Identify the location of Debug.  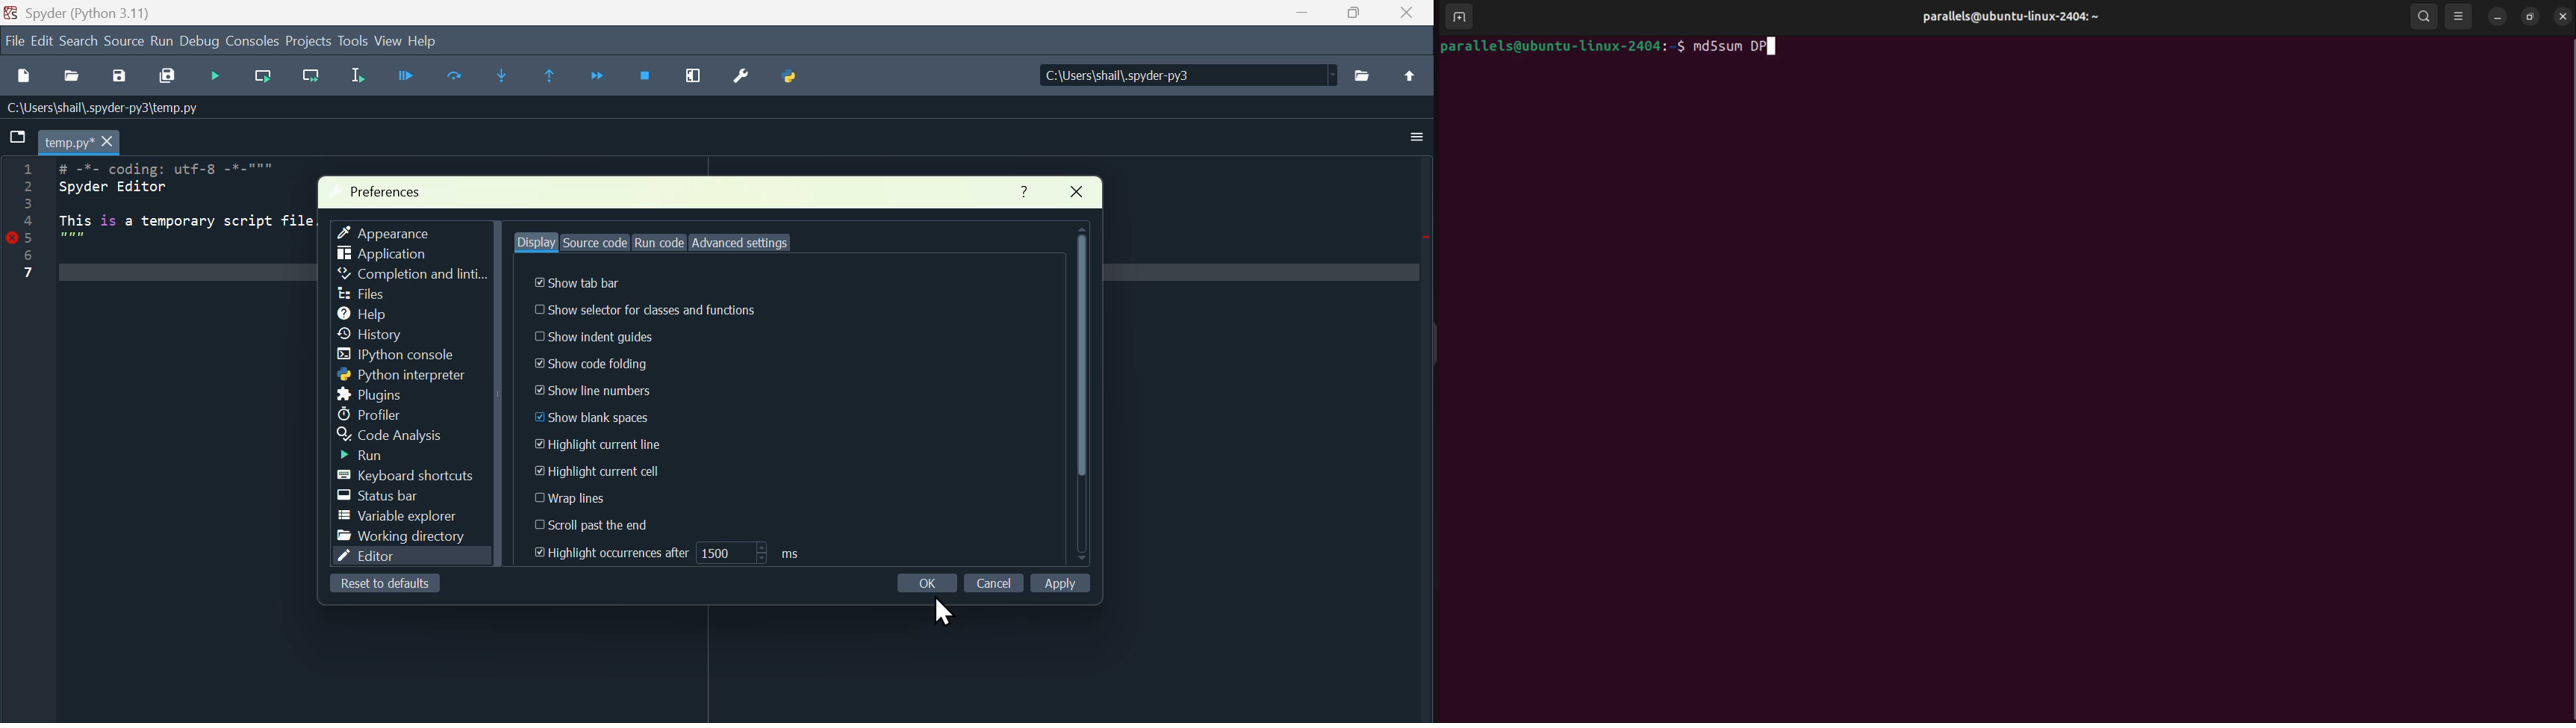
(200, 40).